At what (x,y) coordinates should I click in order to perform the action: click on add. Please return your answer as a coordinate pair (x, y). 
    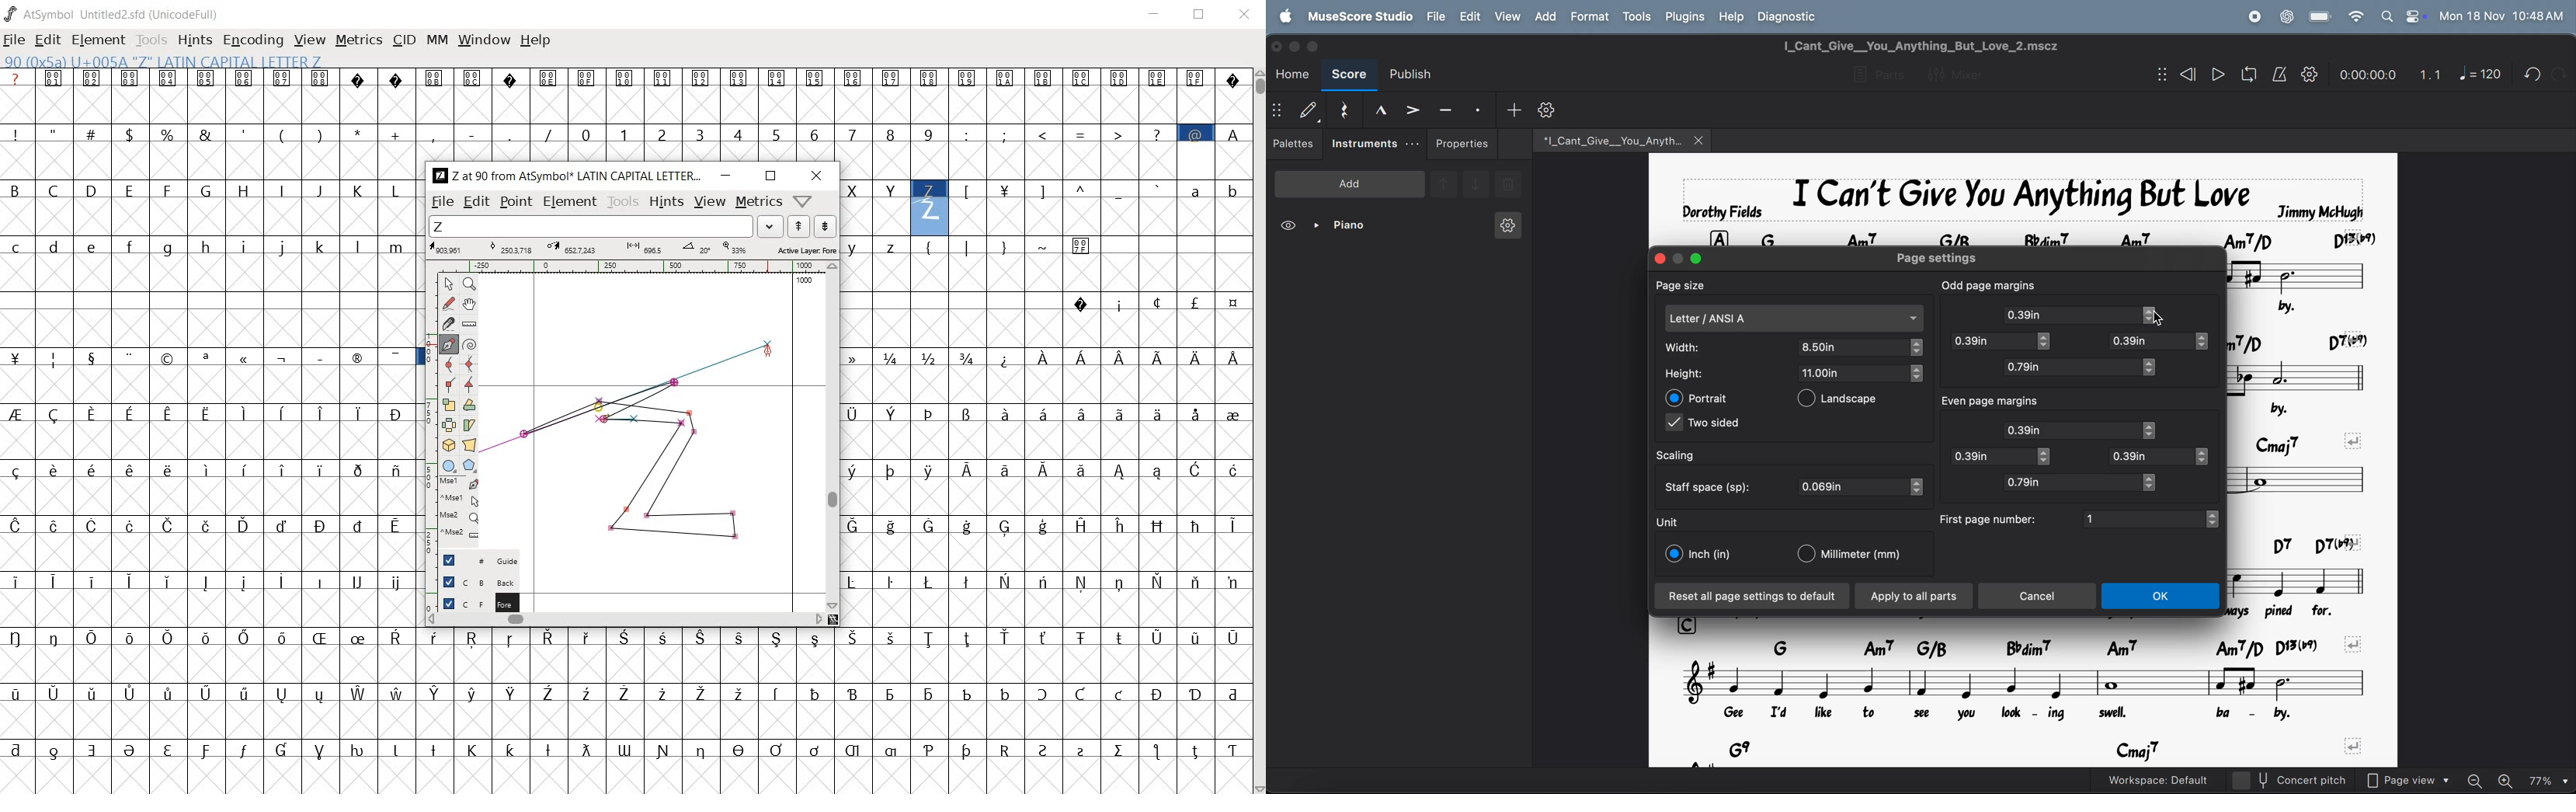
    Looking at the image, I should click on (1513, 109).